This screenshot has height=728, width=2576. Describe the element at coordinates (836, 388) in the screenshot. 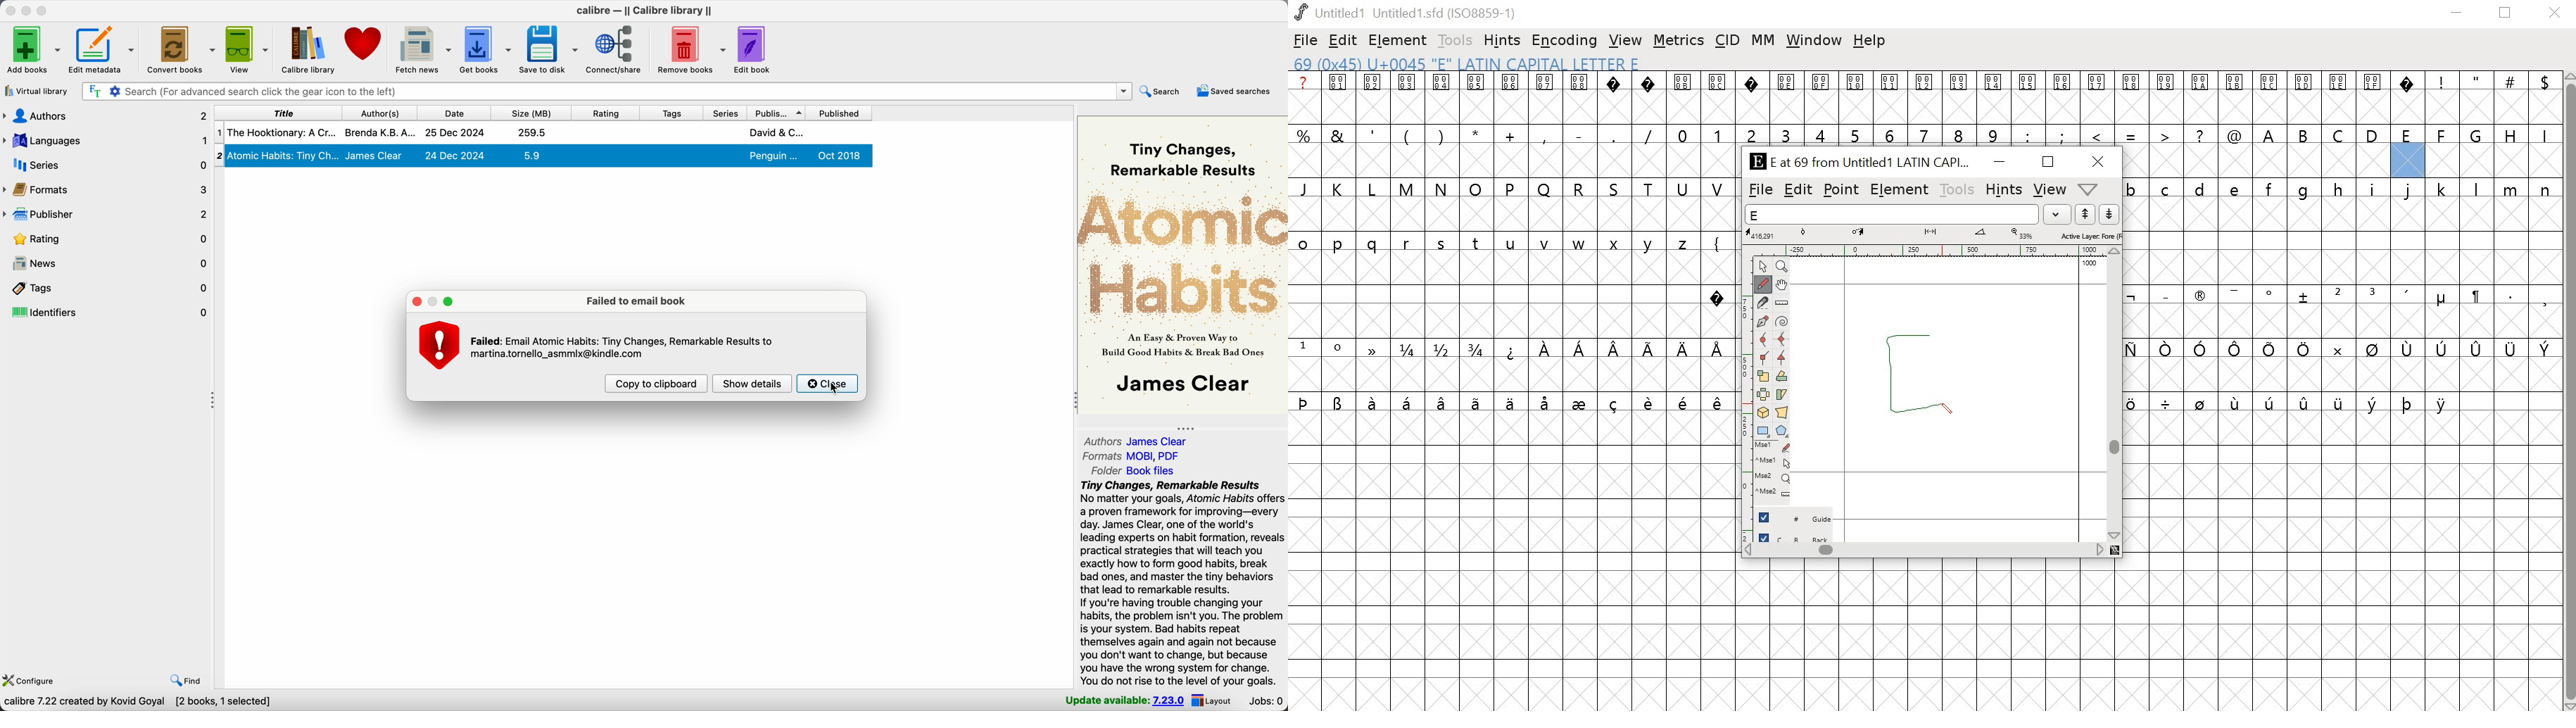

I see `Cursor` at that location.